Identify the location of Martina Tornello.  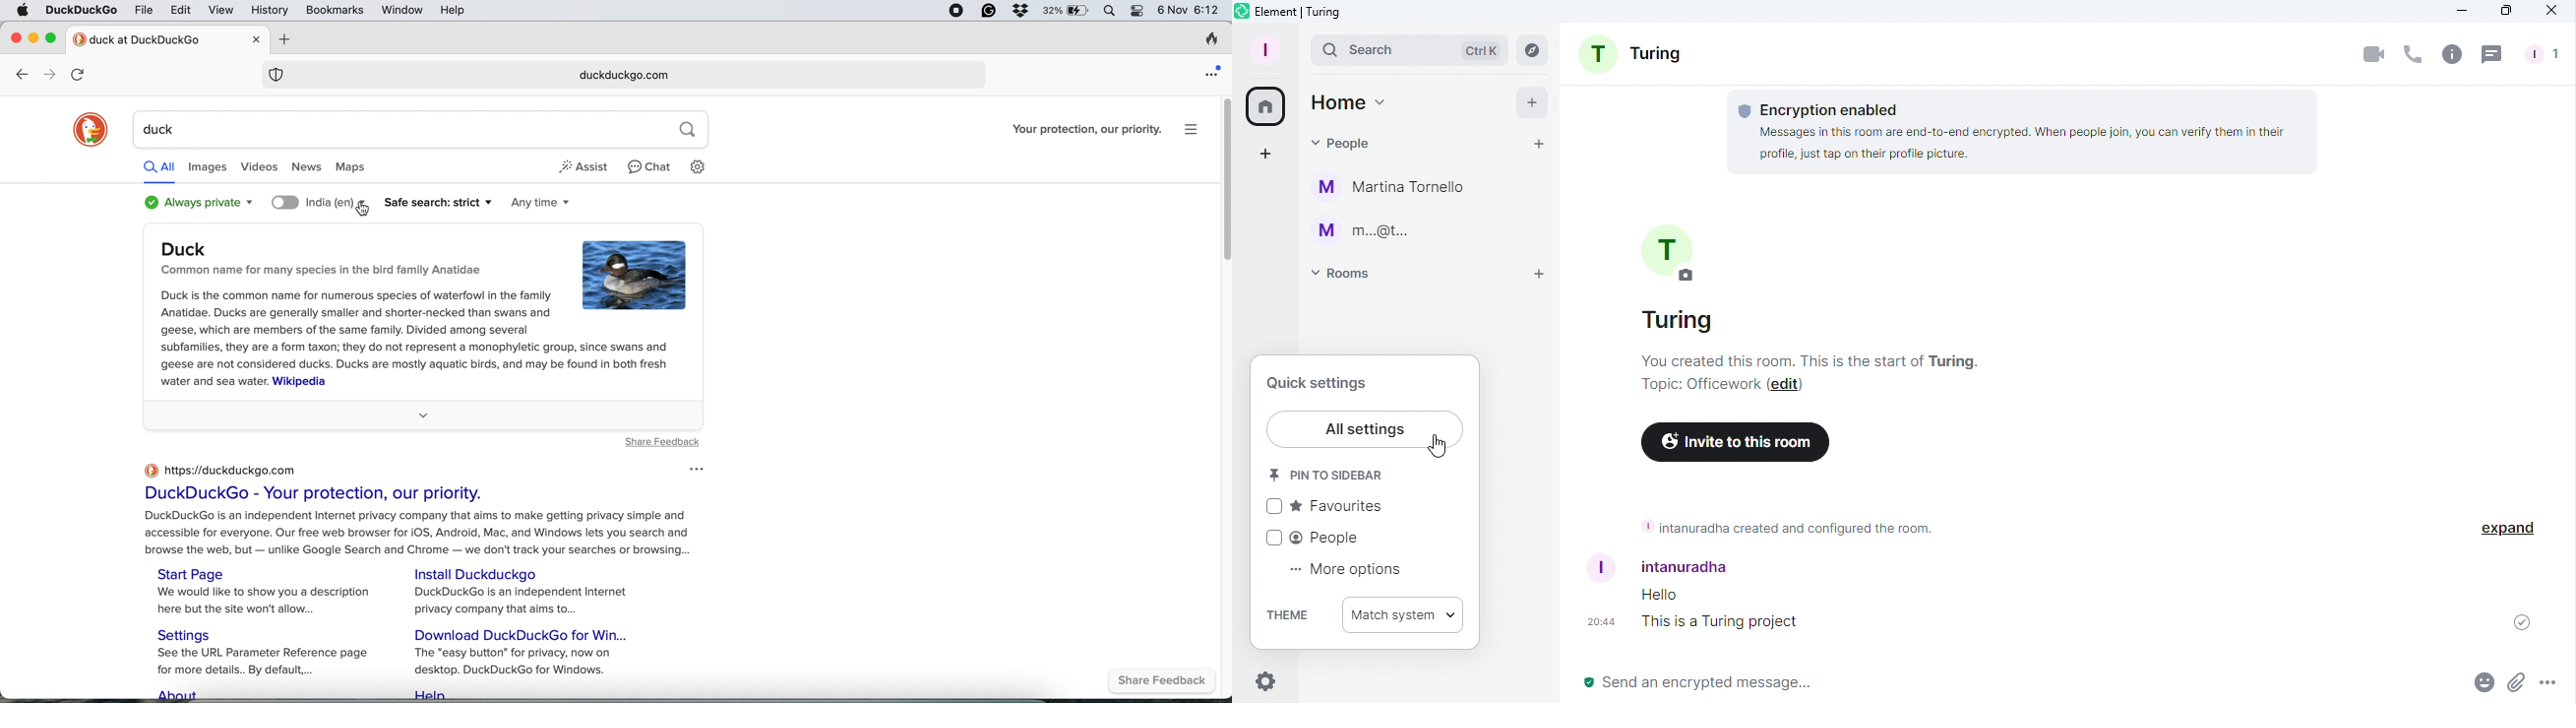
(1398, 191).